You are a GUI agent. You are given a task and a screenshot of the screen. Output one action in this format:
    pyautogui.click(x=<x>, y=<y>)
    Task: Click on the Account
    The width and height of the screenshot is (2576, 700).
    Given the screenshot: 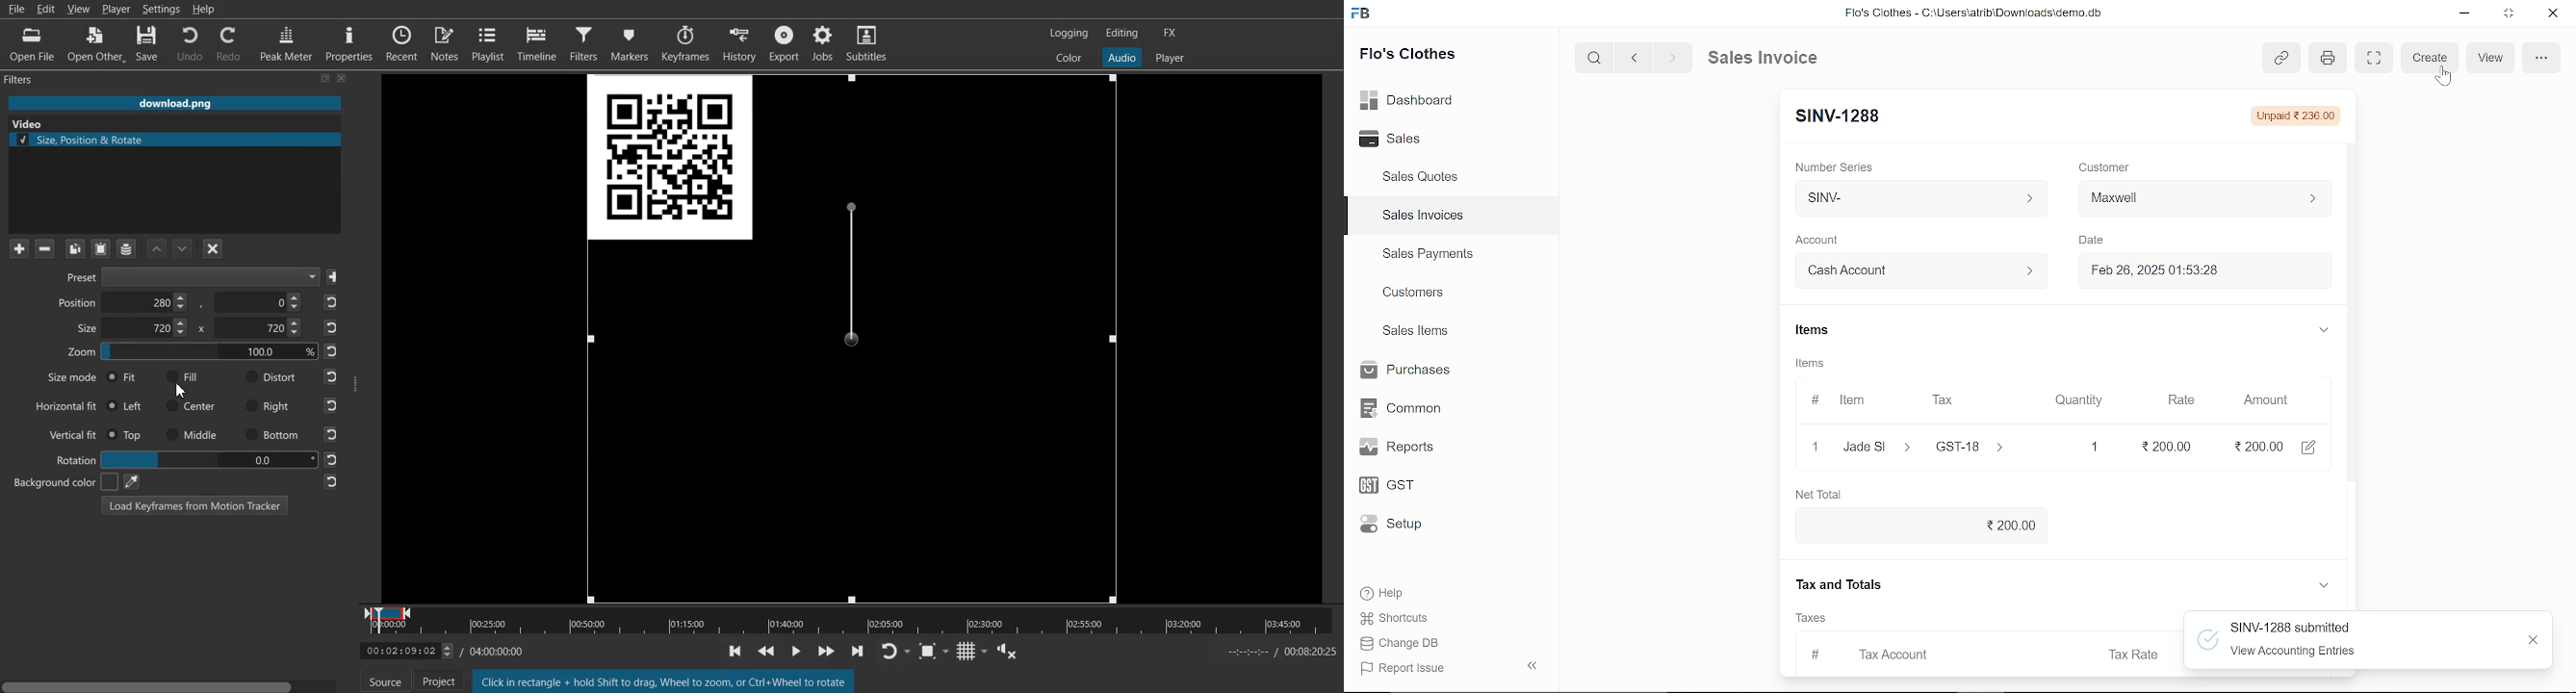 What is the action you would take?
    pyautogui.click(x=1822, y=241)
    